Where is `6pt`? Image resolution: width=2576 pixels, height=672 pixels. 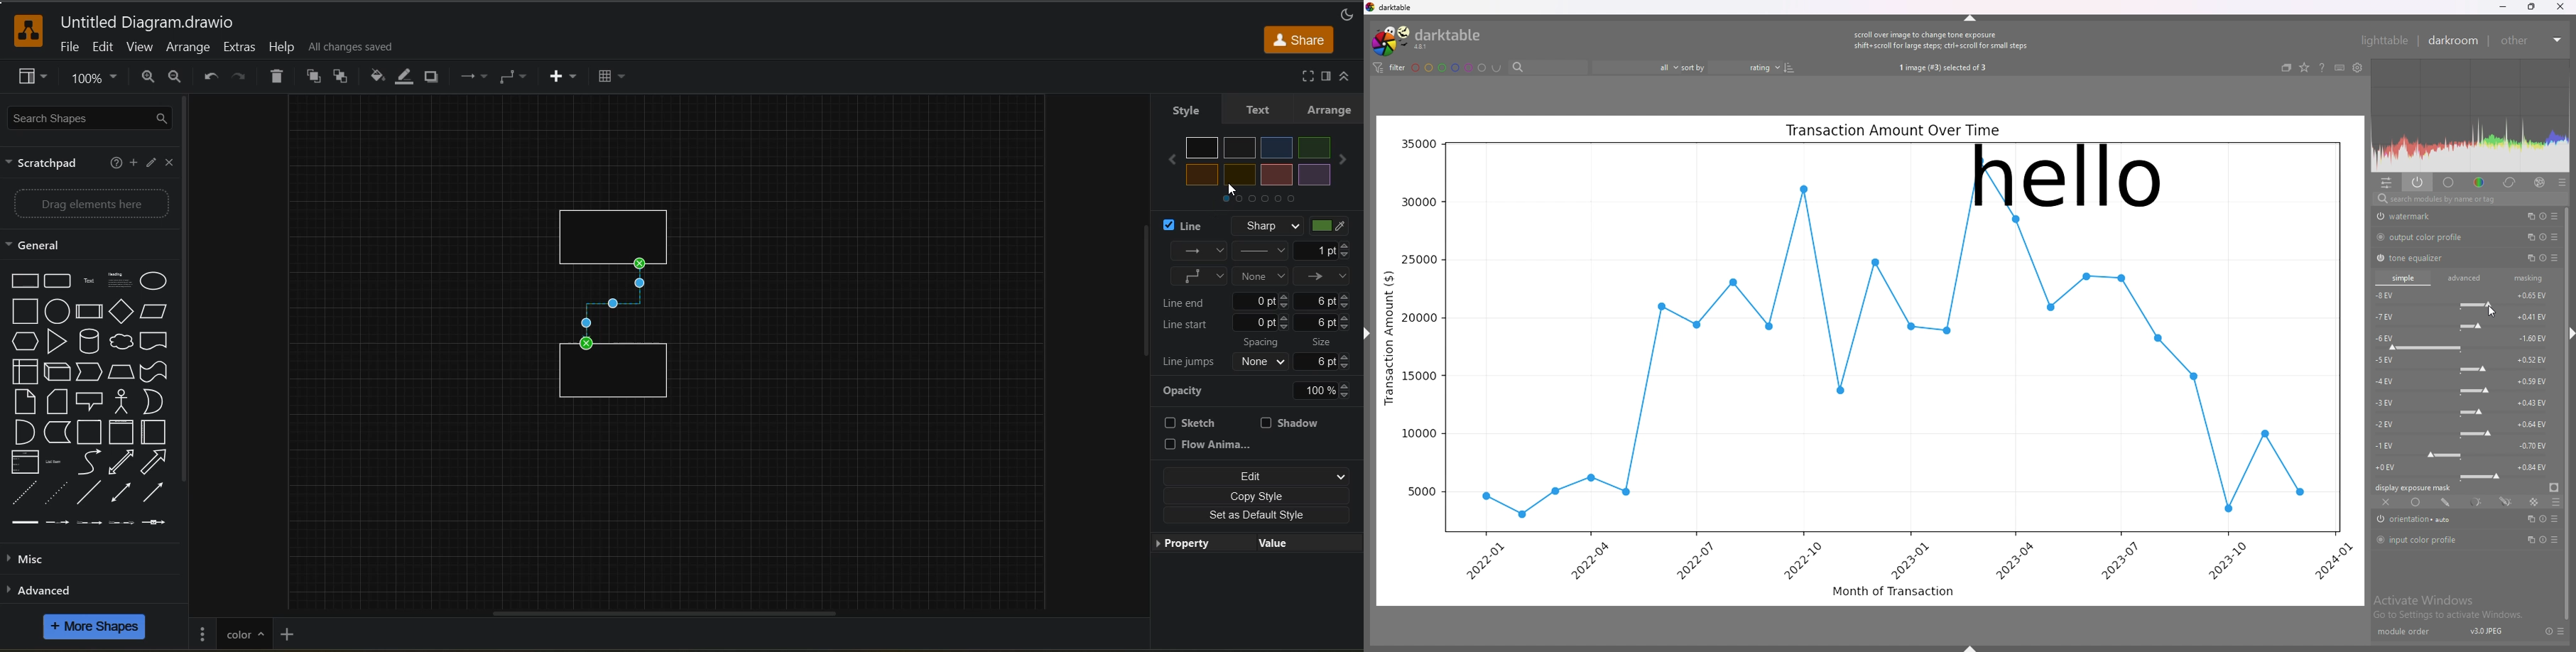
6pt is located at coordinates (1324, 322).